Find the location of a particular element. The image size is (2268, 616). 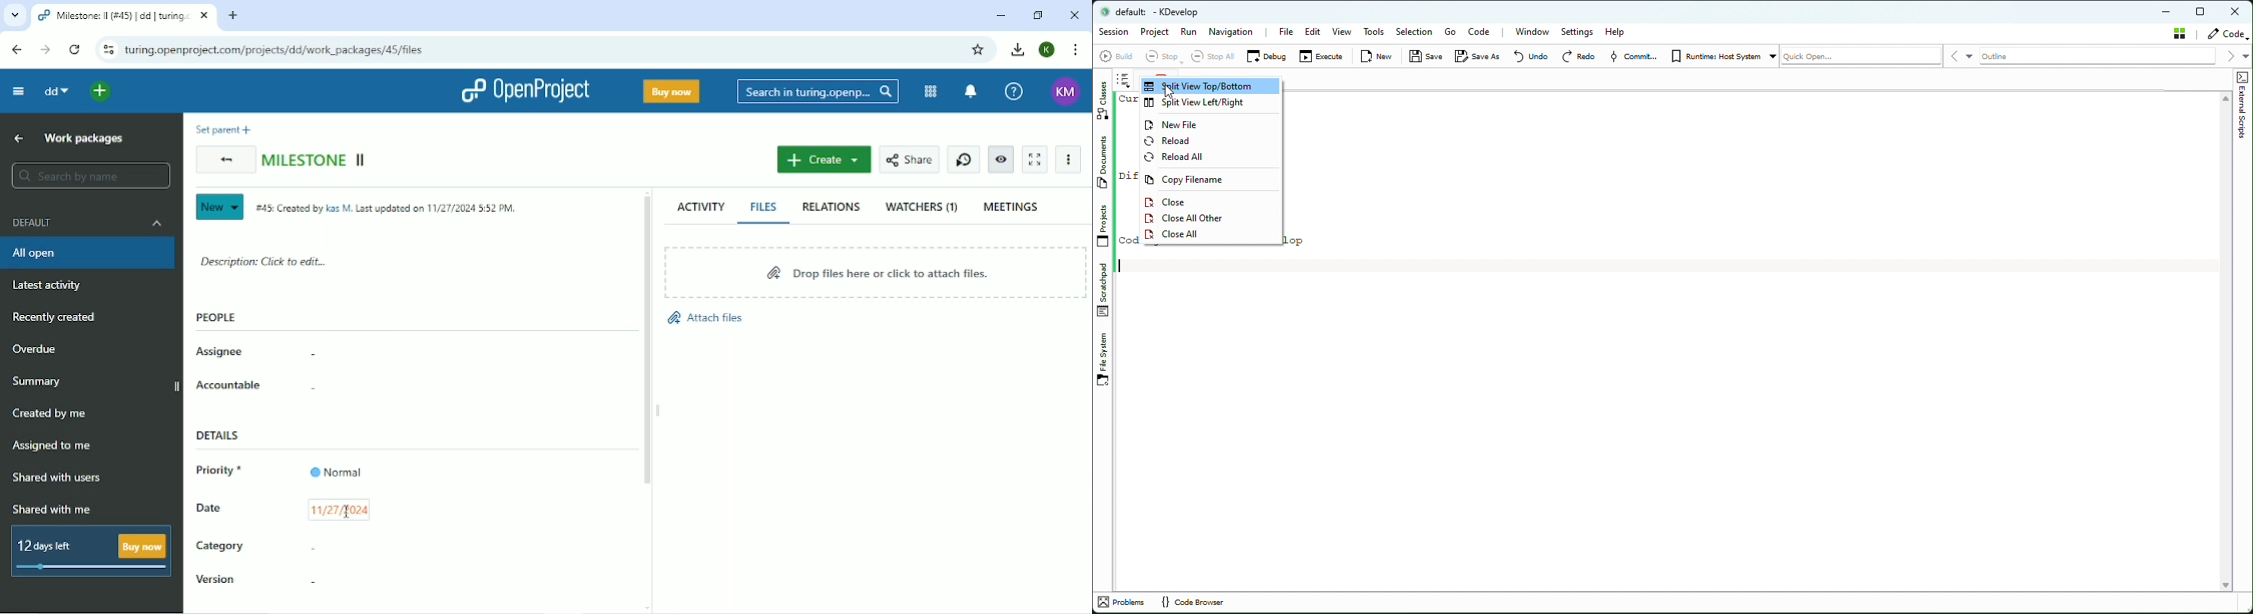

Vertical scrollbar is located at coordinates (646, 342).